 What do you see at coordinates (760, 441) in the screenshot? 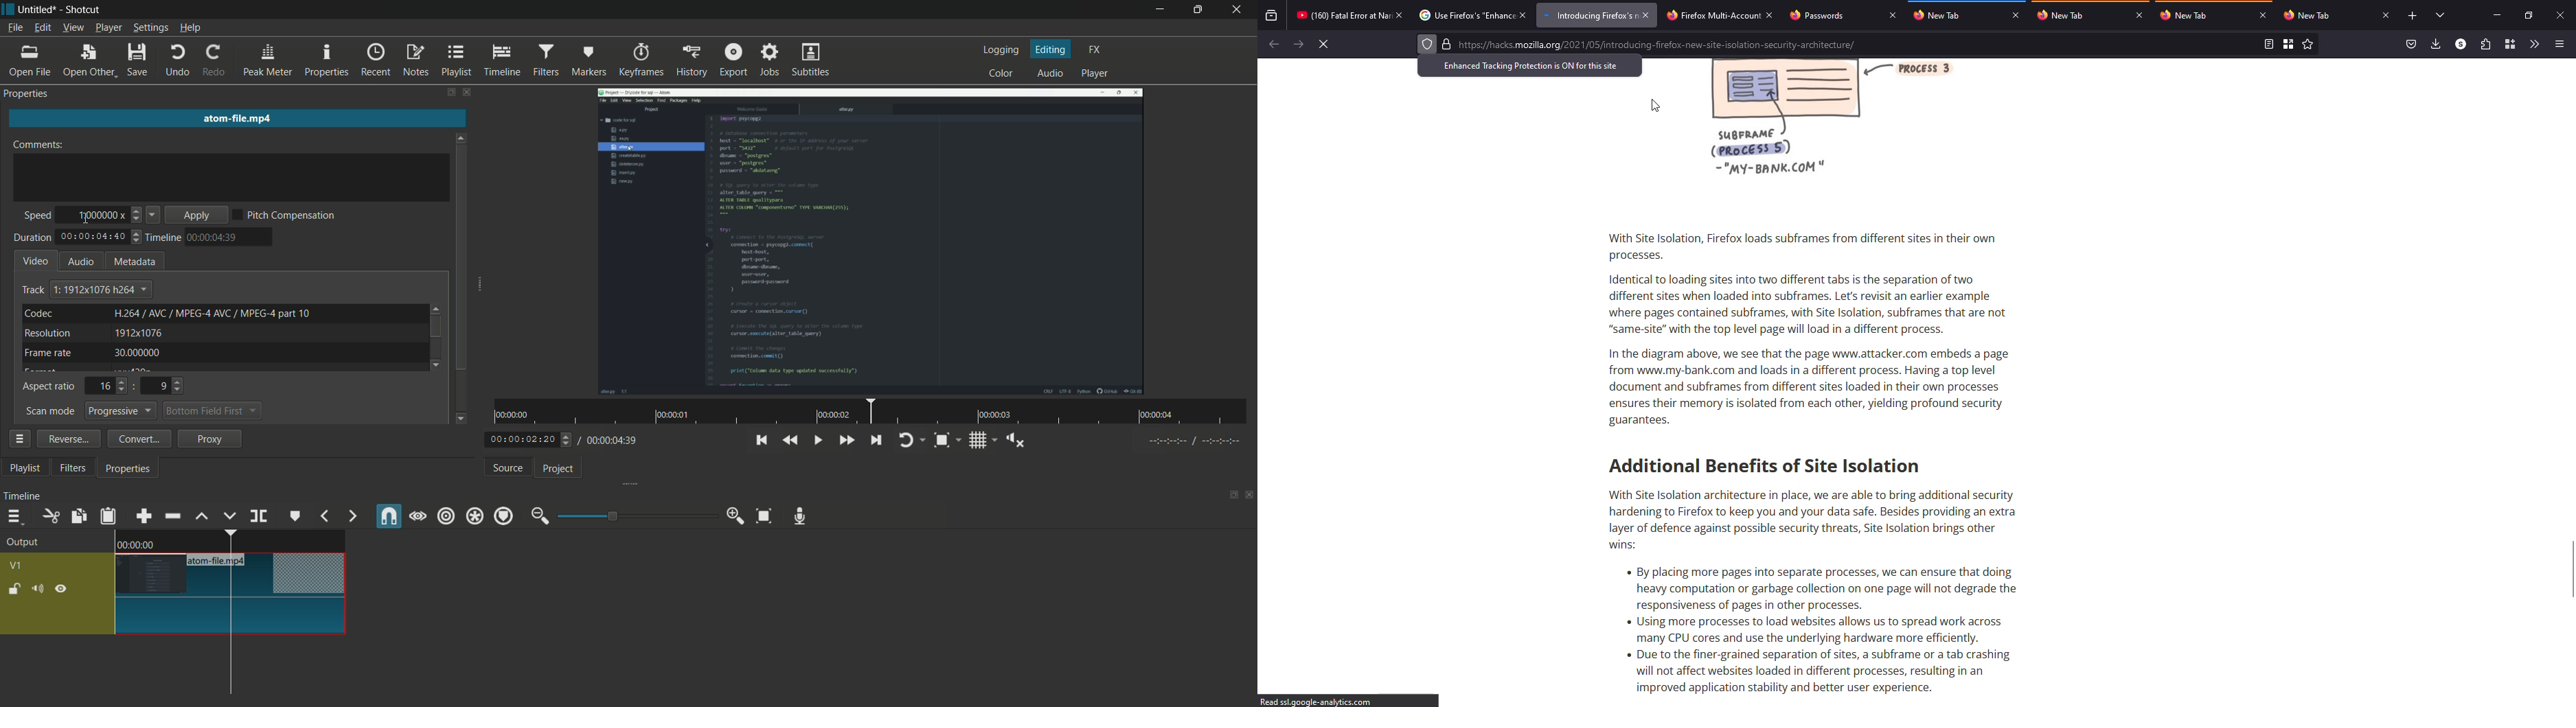
I see `skip to the previous point` at bounding box center [760, 441].